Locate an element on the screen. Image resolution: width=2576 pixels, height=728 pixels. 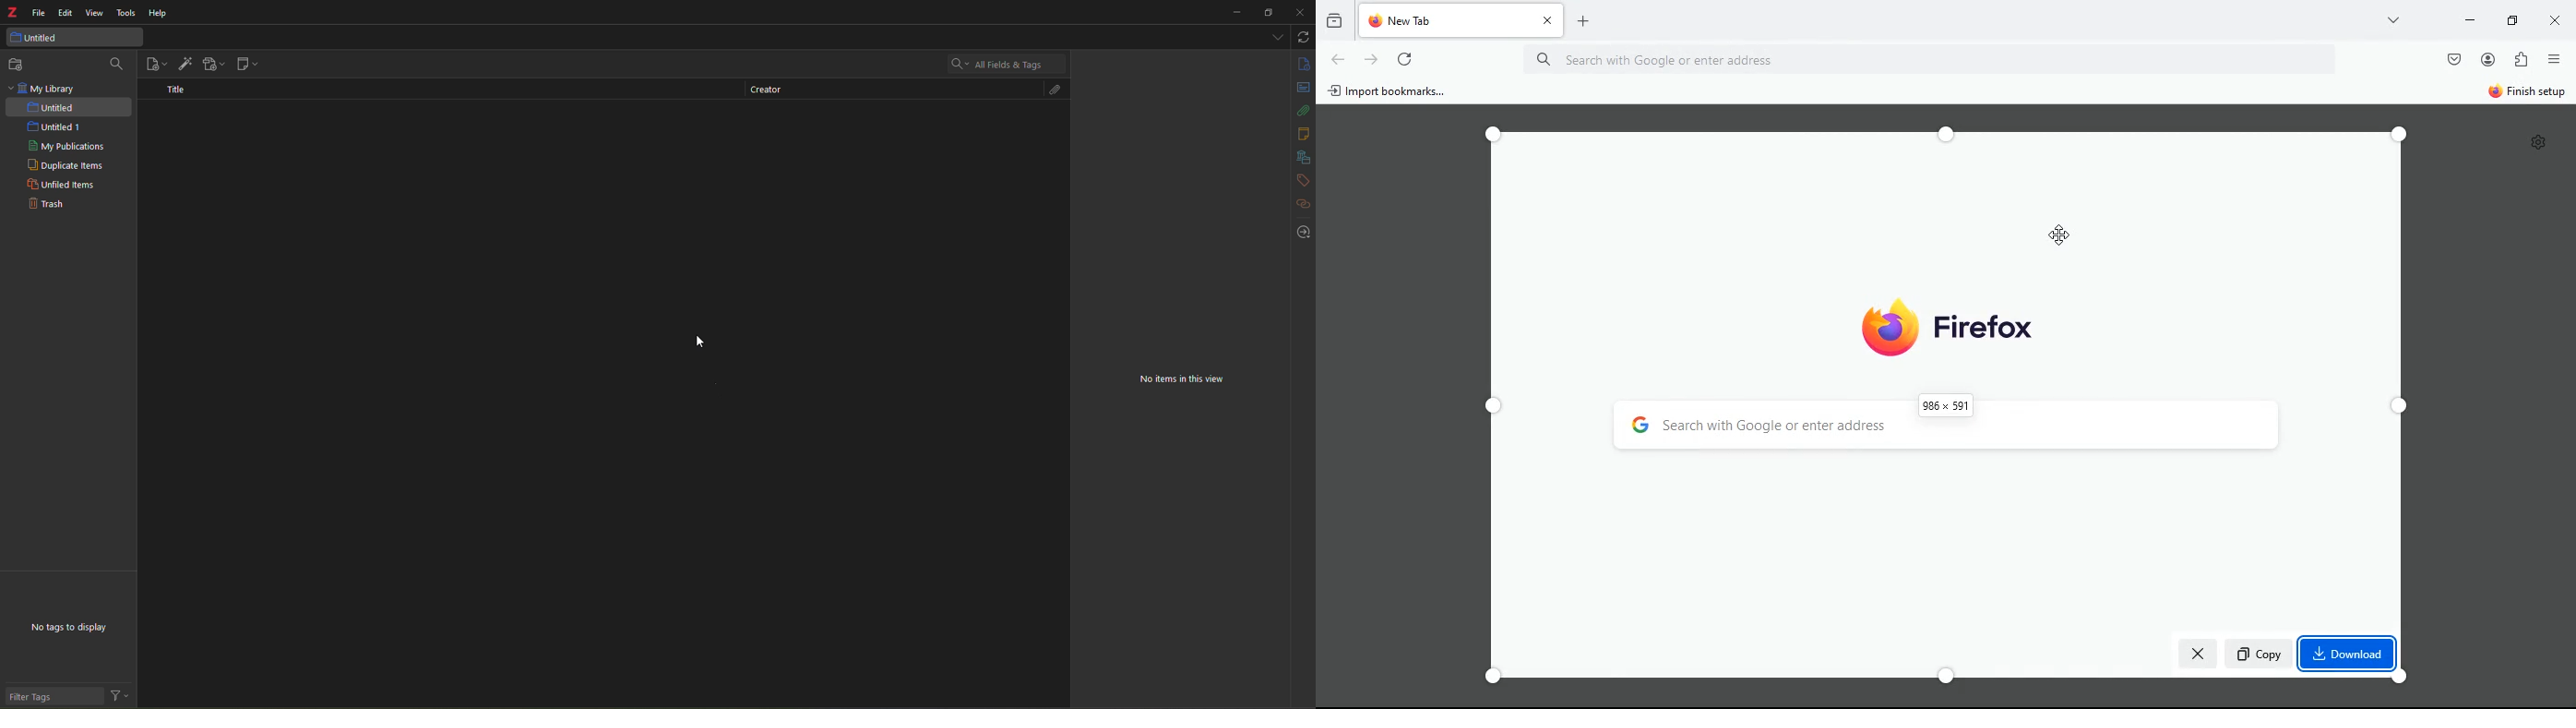
notes is located at coordinates (1300, 134).